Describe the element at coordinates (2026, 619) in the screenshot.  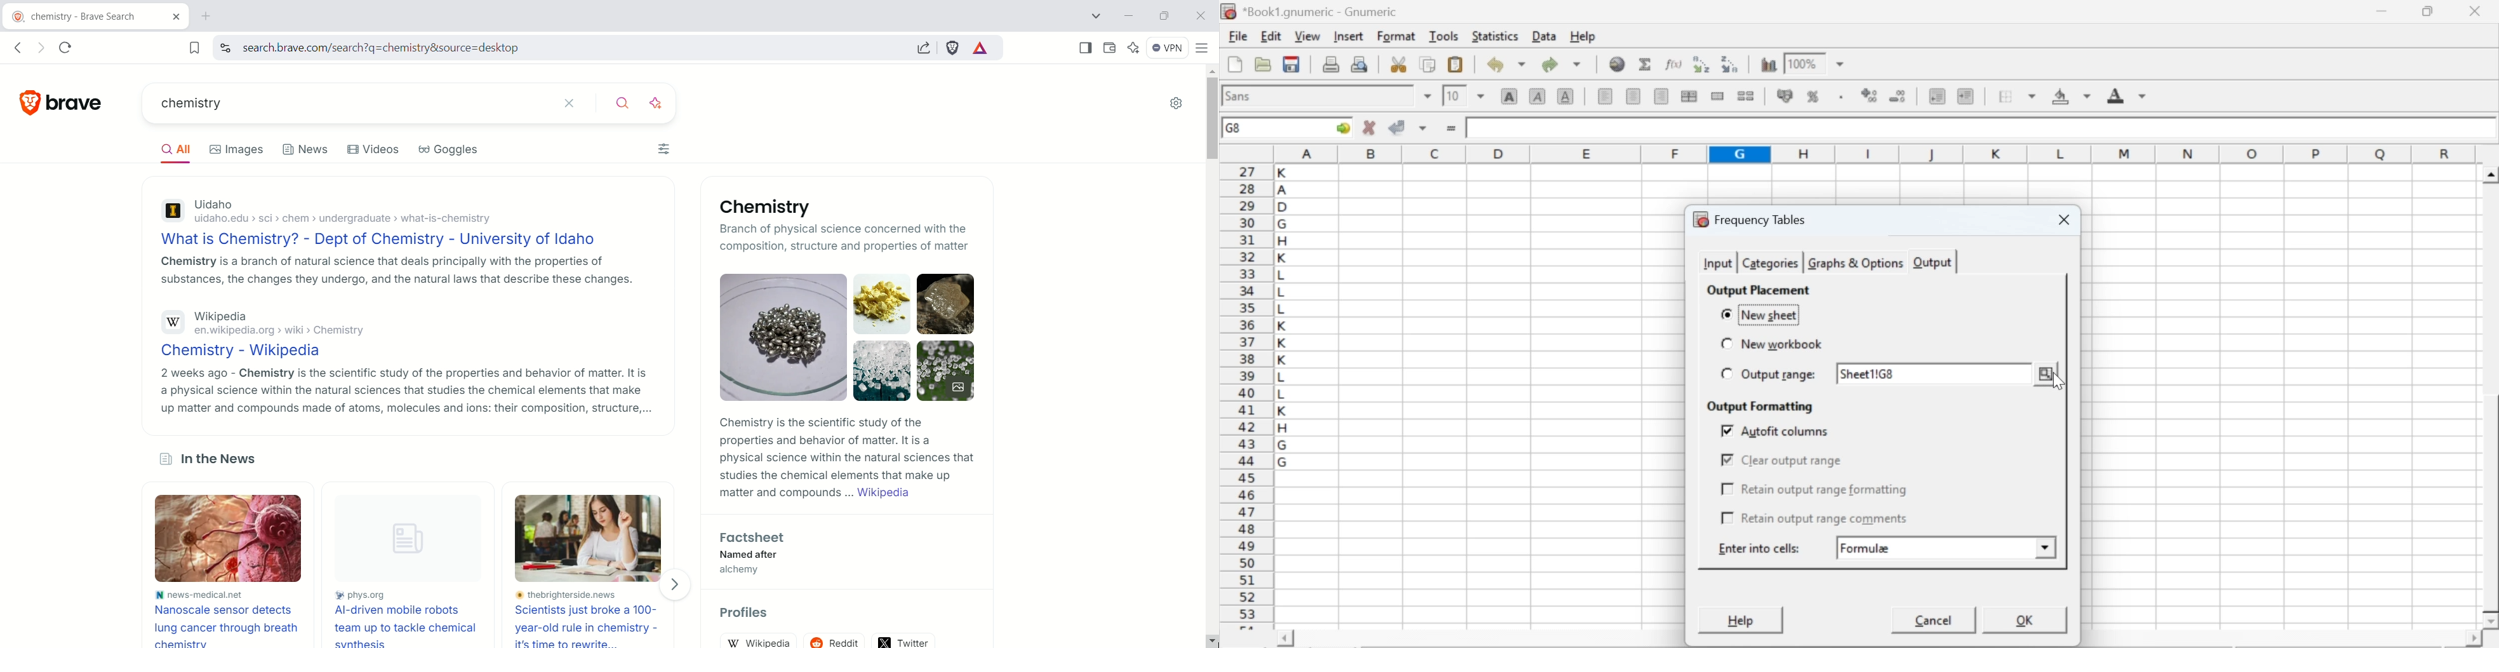
I see `OK` at that location.